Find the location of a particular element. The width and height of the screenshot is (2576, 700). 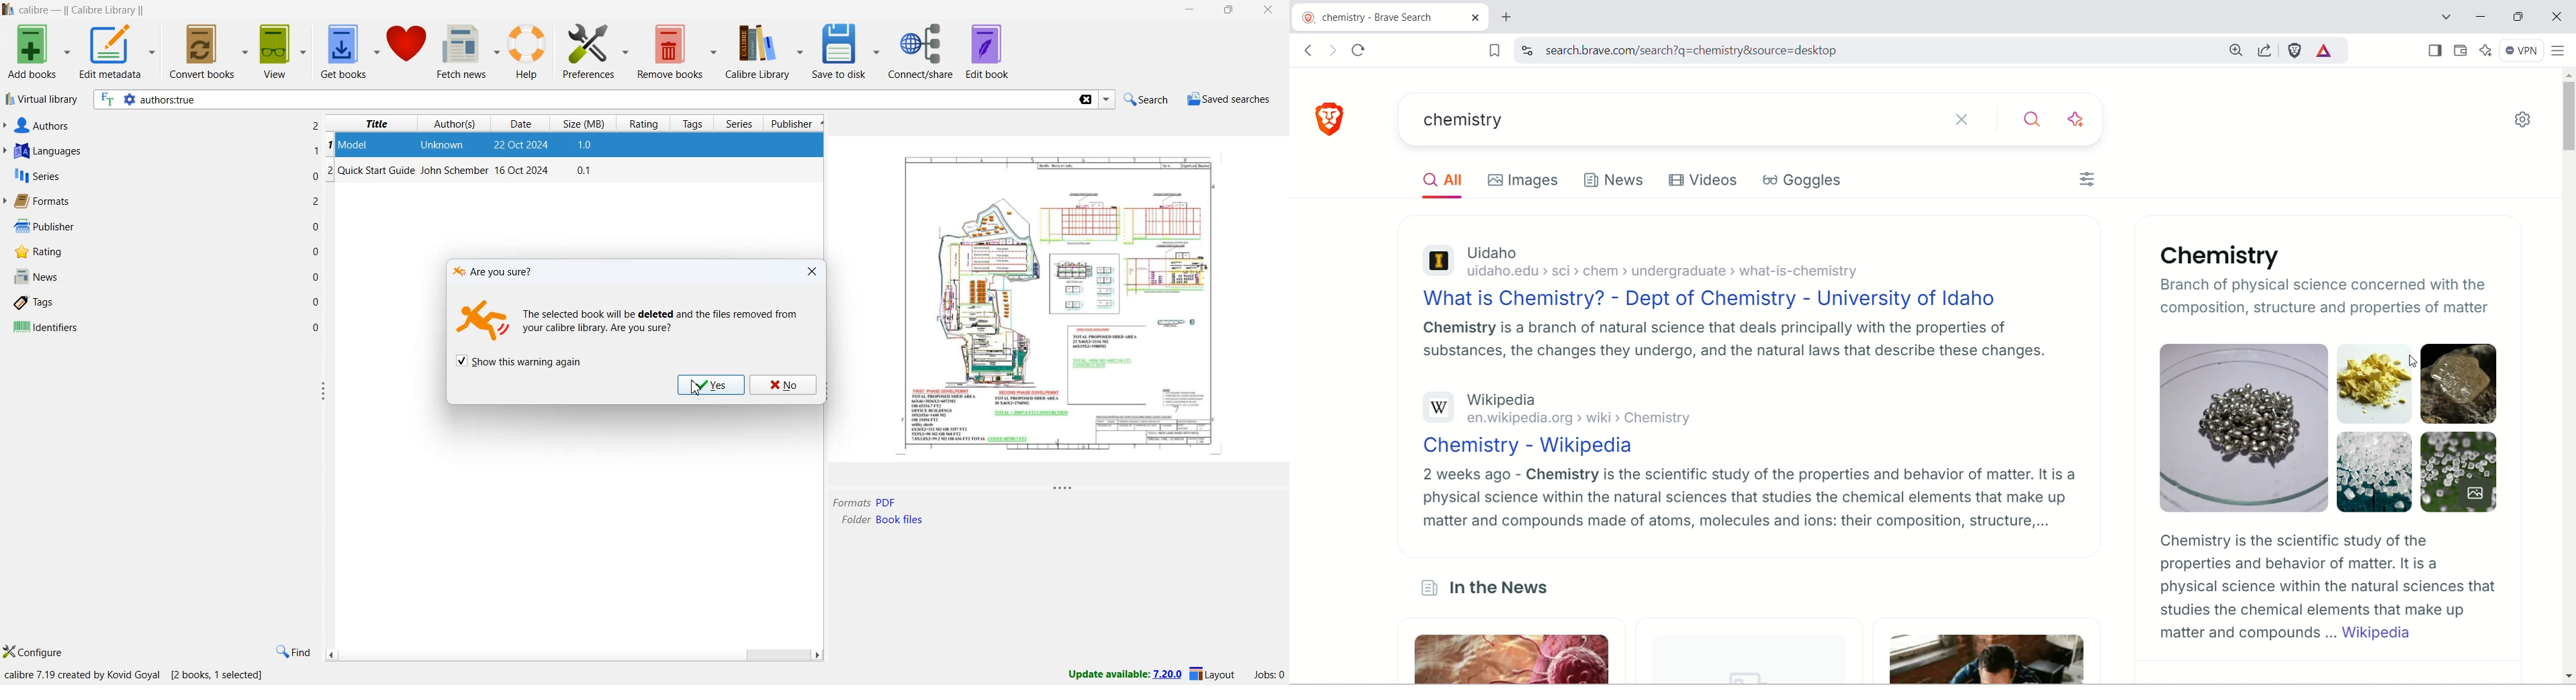

Dropdown is located at coordinates (1108, 100).